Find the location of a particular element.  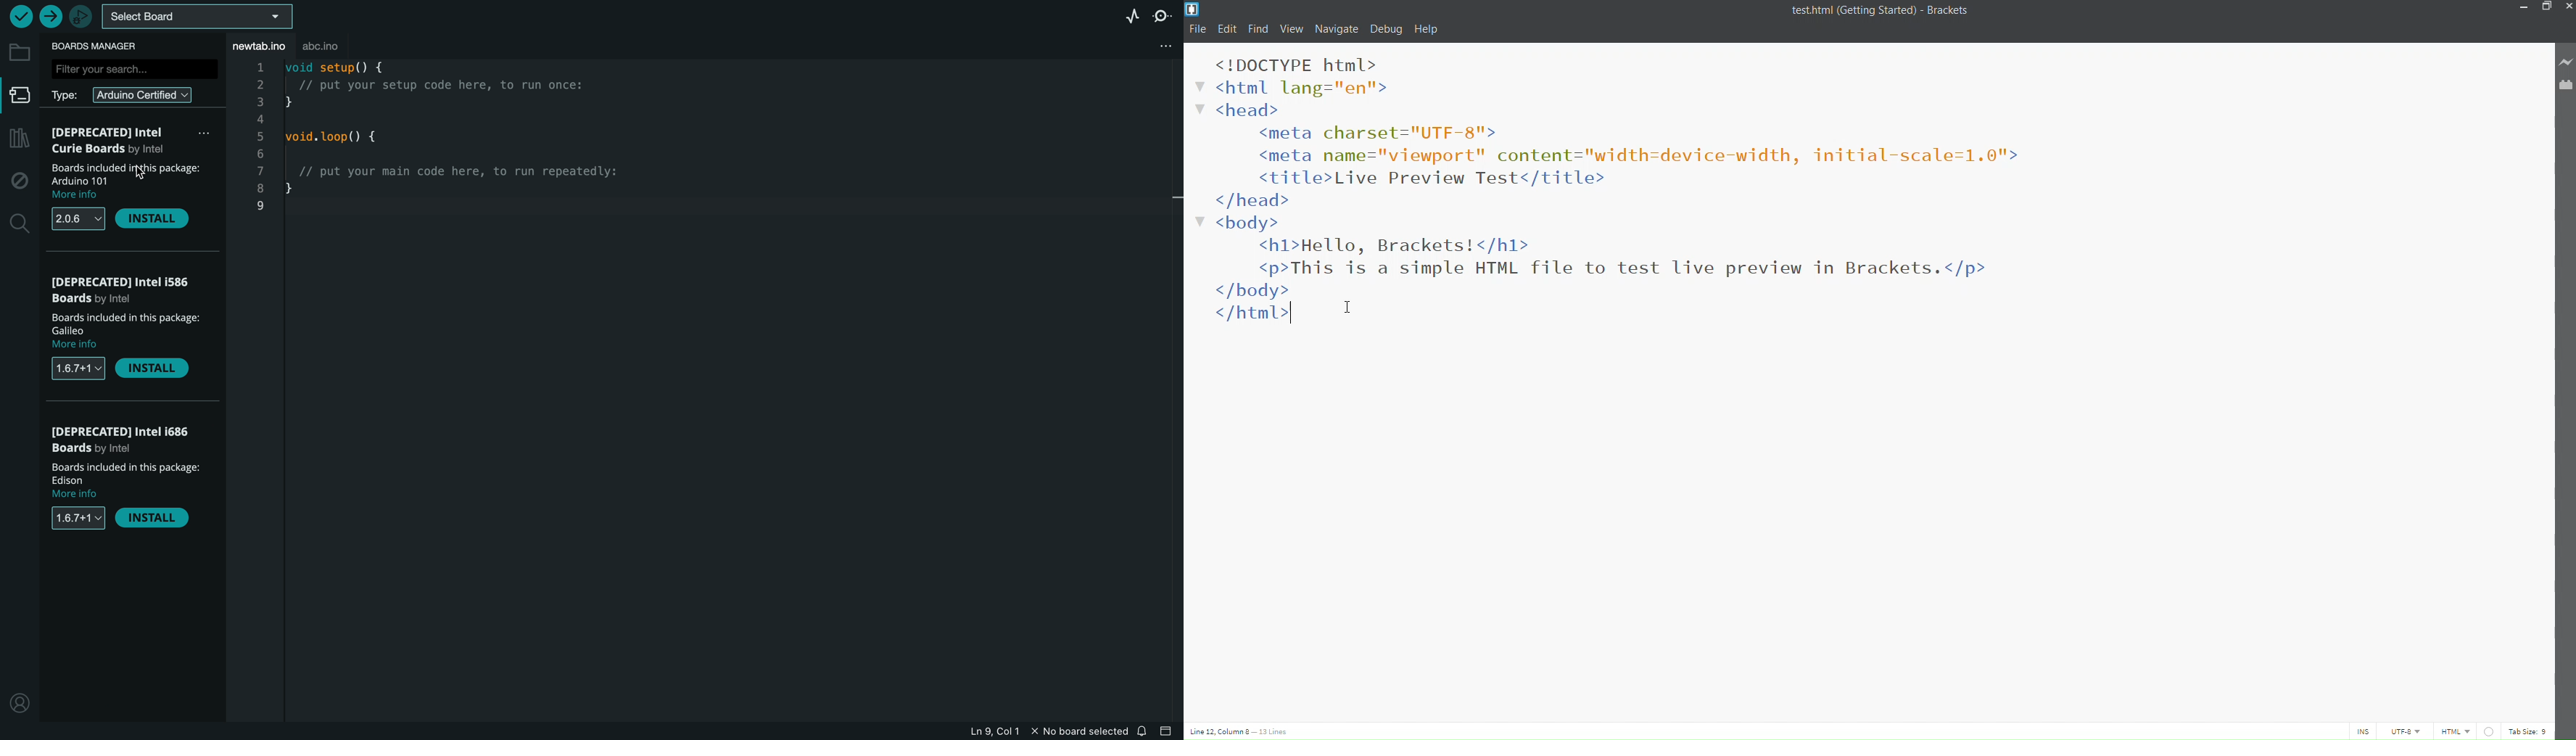

Live Preview is located at coordinates (2565, 60).